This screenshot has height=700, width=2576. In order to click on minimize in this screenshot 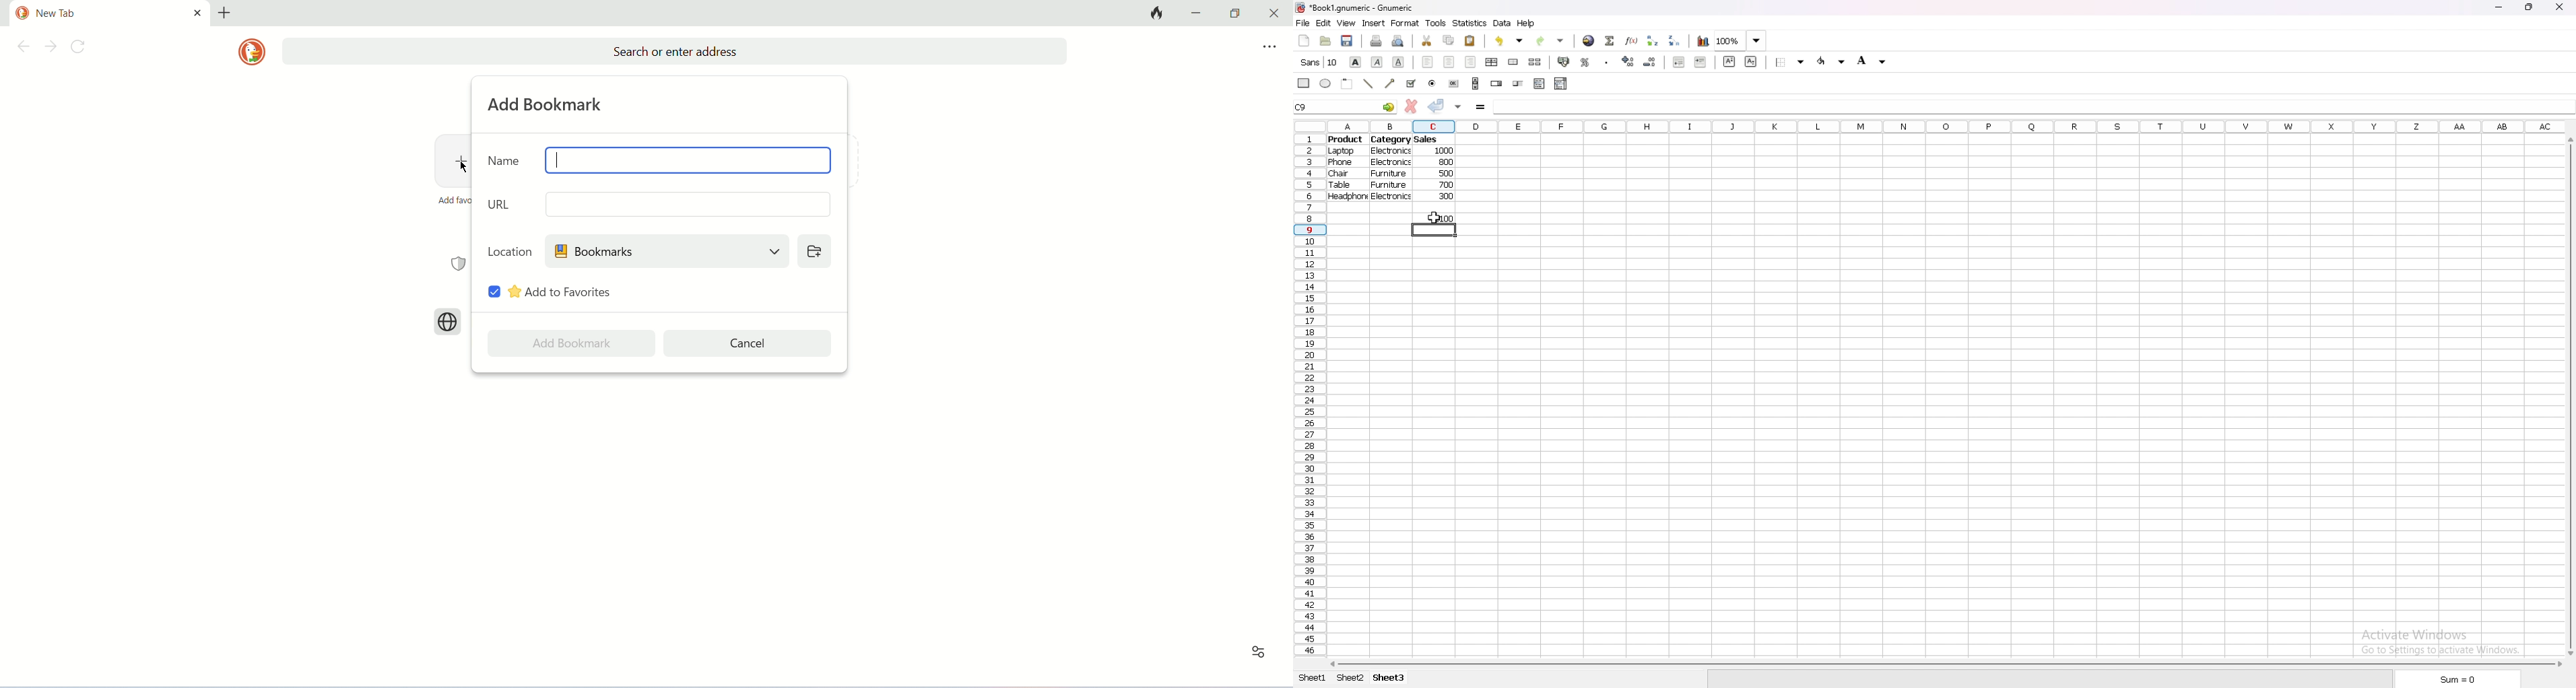, I will do `click(2499, 7)`.